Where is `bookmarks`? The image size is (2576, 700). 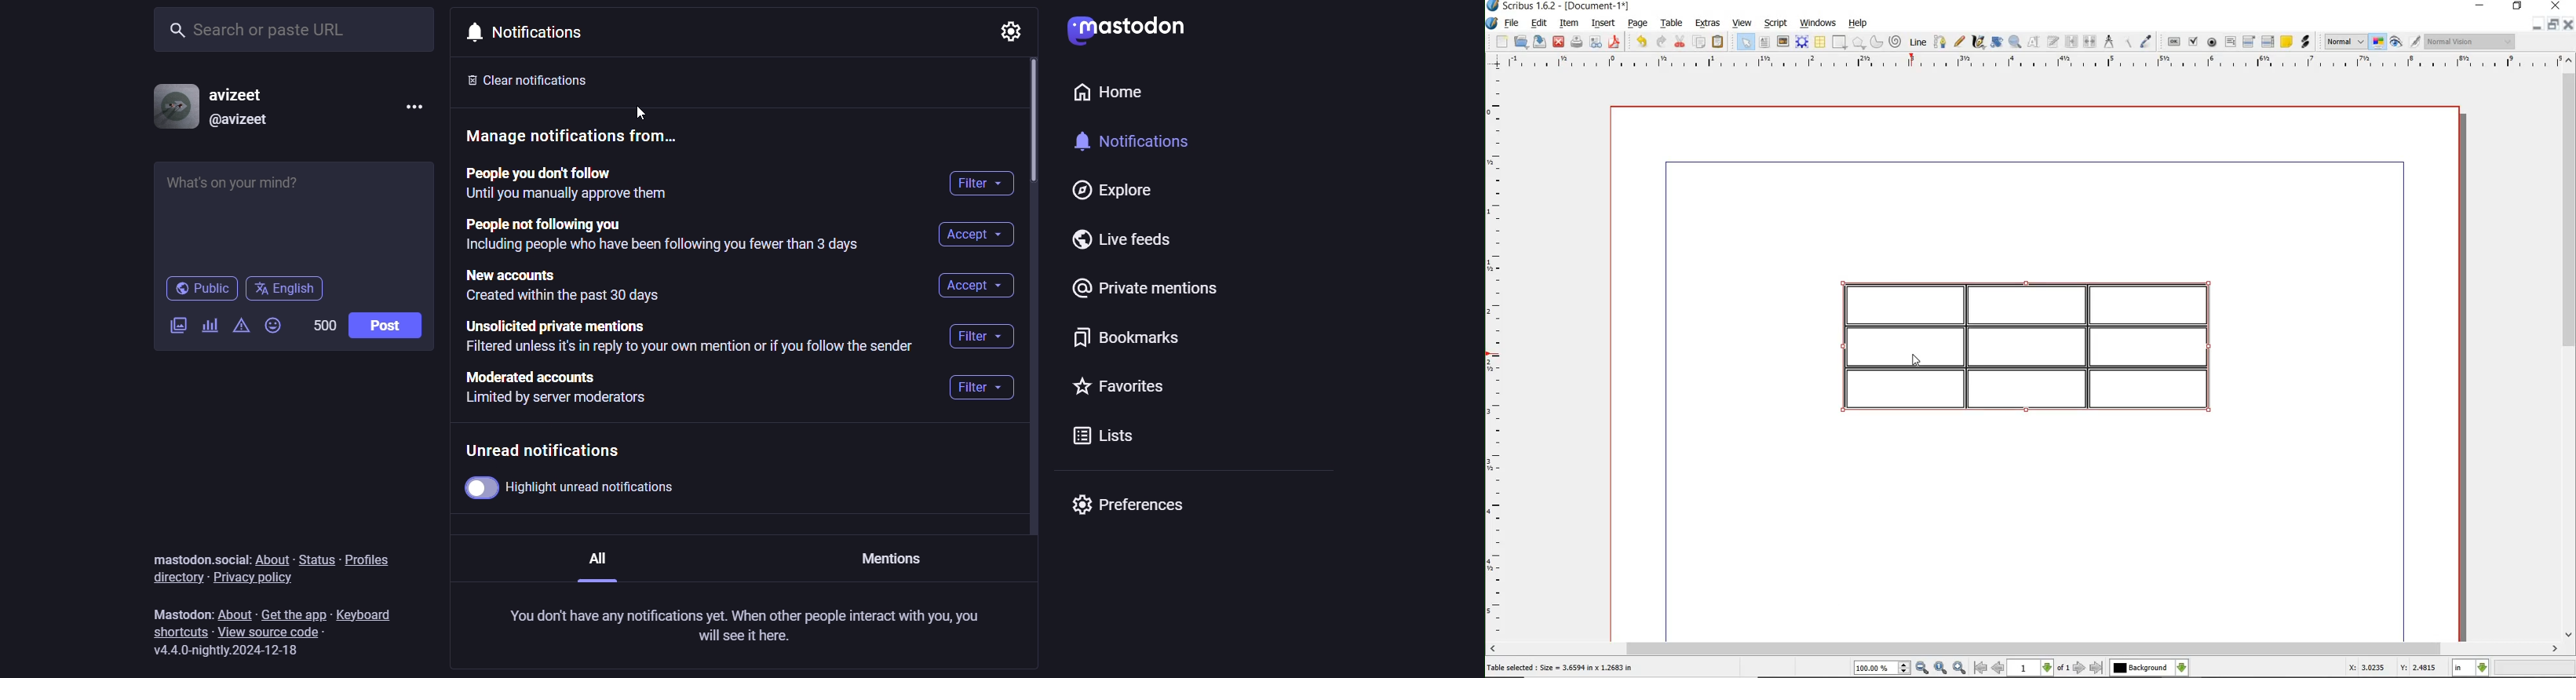
bookmarks is located at coordinates (1122, 342).